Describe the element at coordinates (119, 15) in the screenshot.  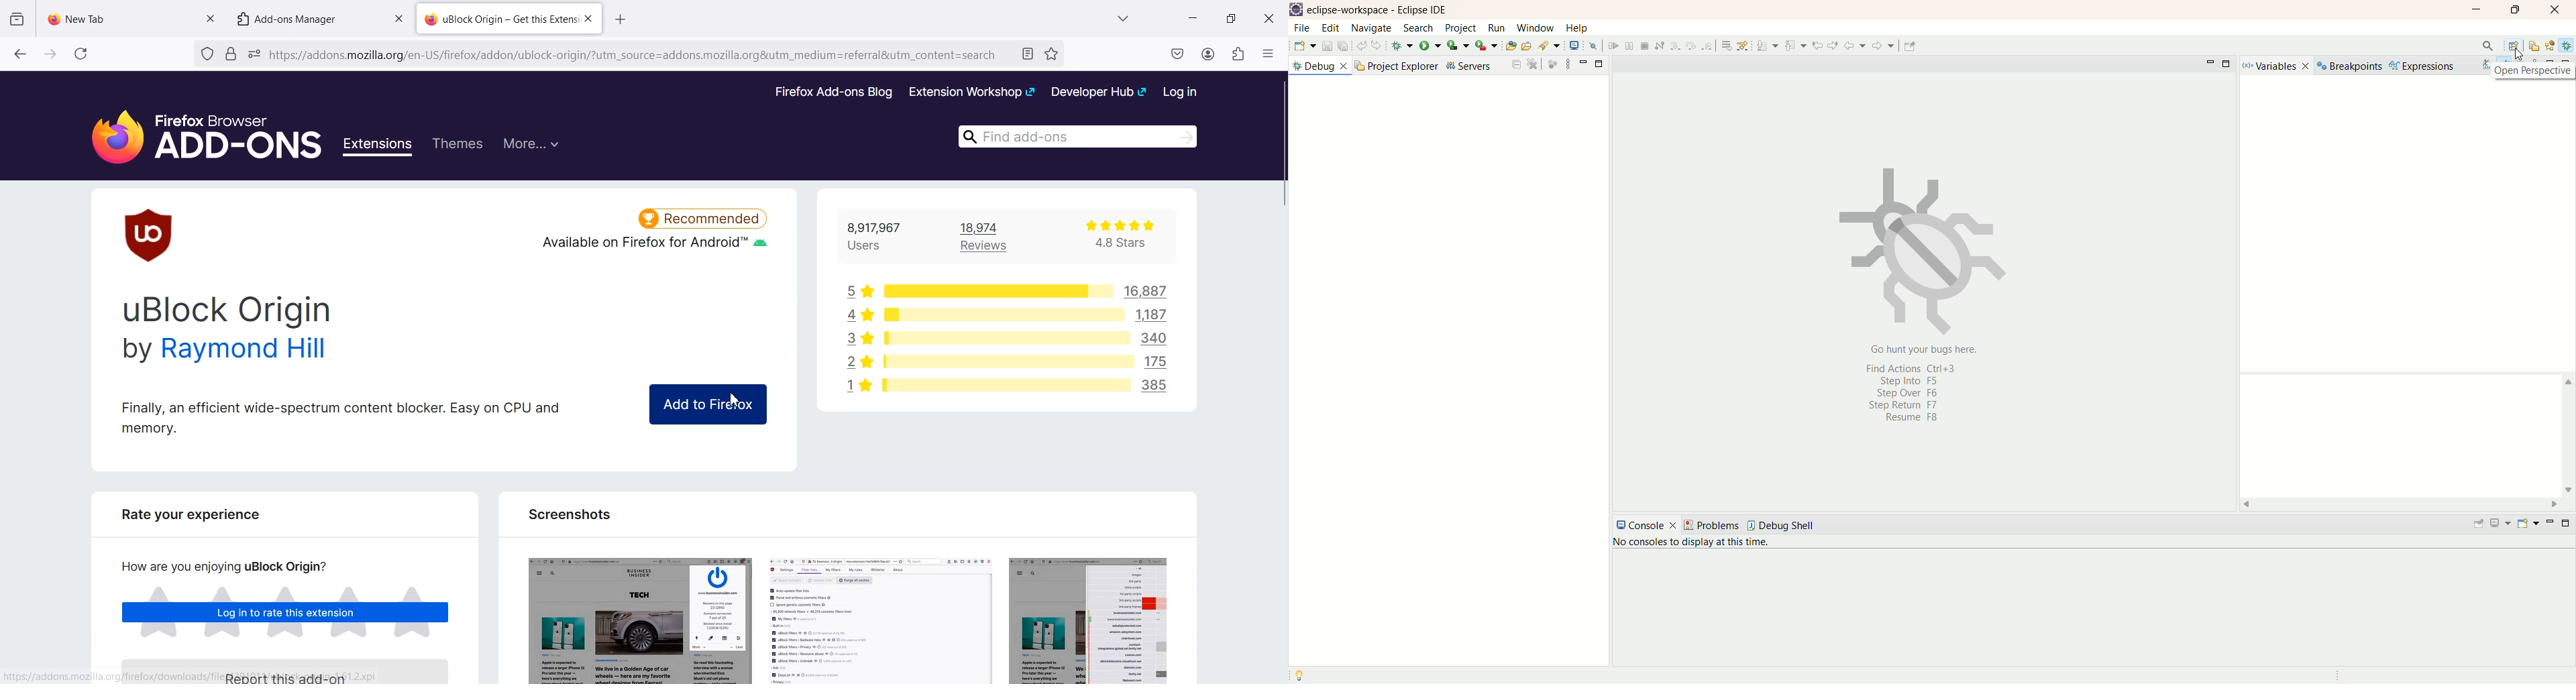
I see `New Tab` at that location.